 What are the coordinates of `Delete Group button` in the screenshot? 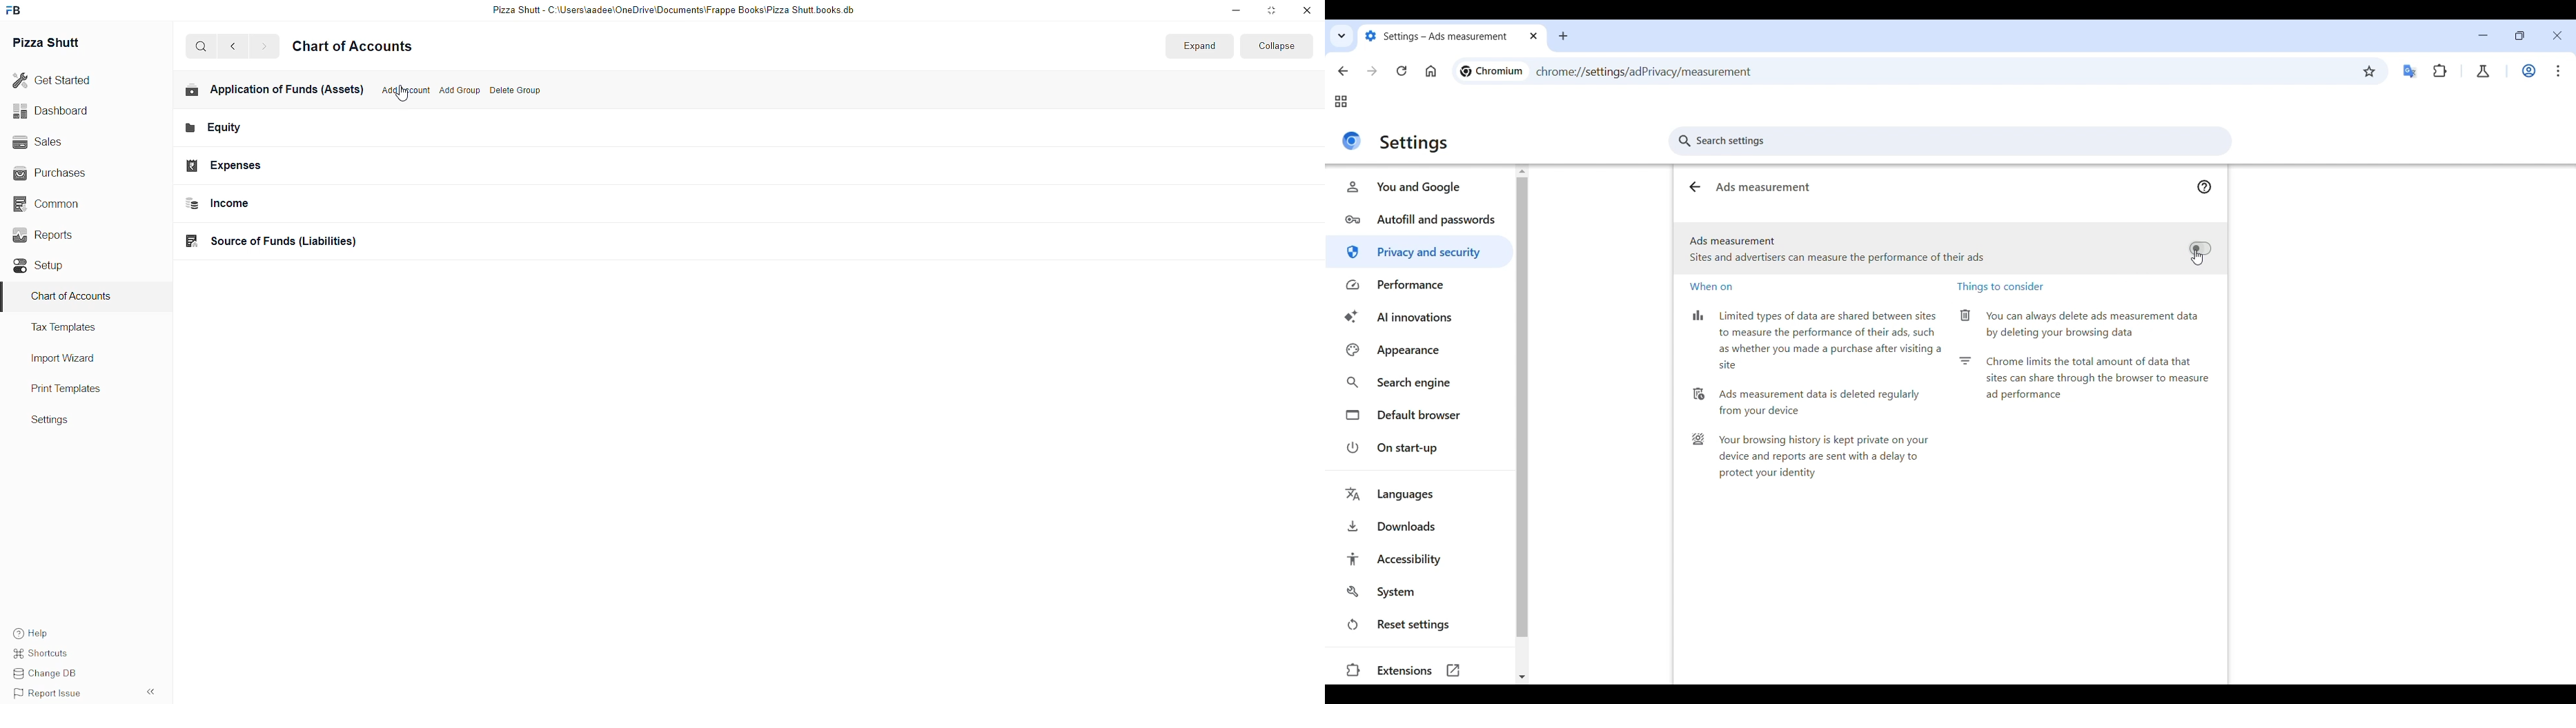 It's located at (517, 92).